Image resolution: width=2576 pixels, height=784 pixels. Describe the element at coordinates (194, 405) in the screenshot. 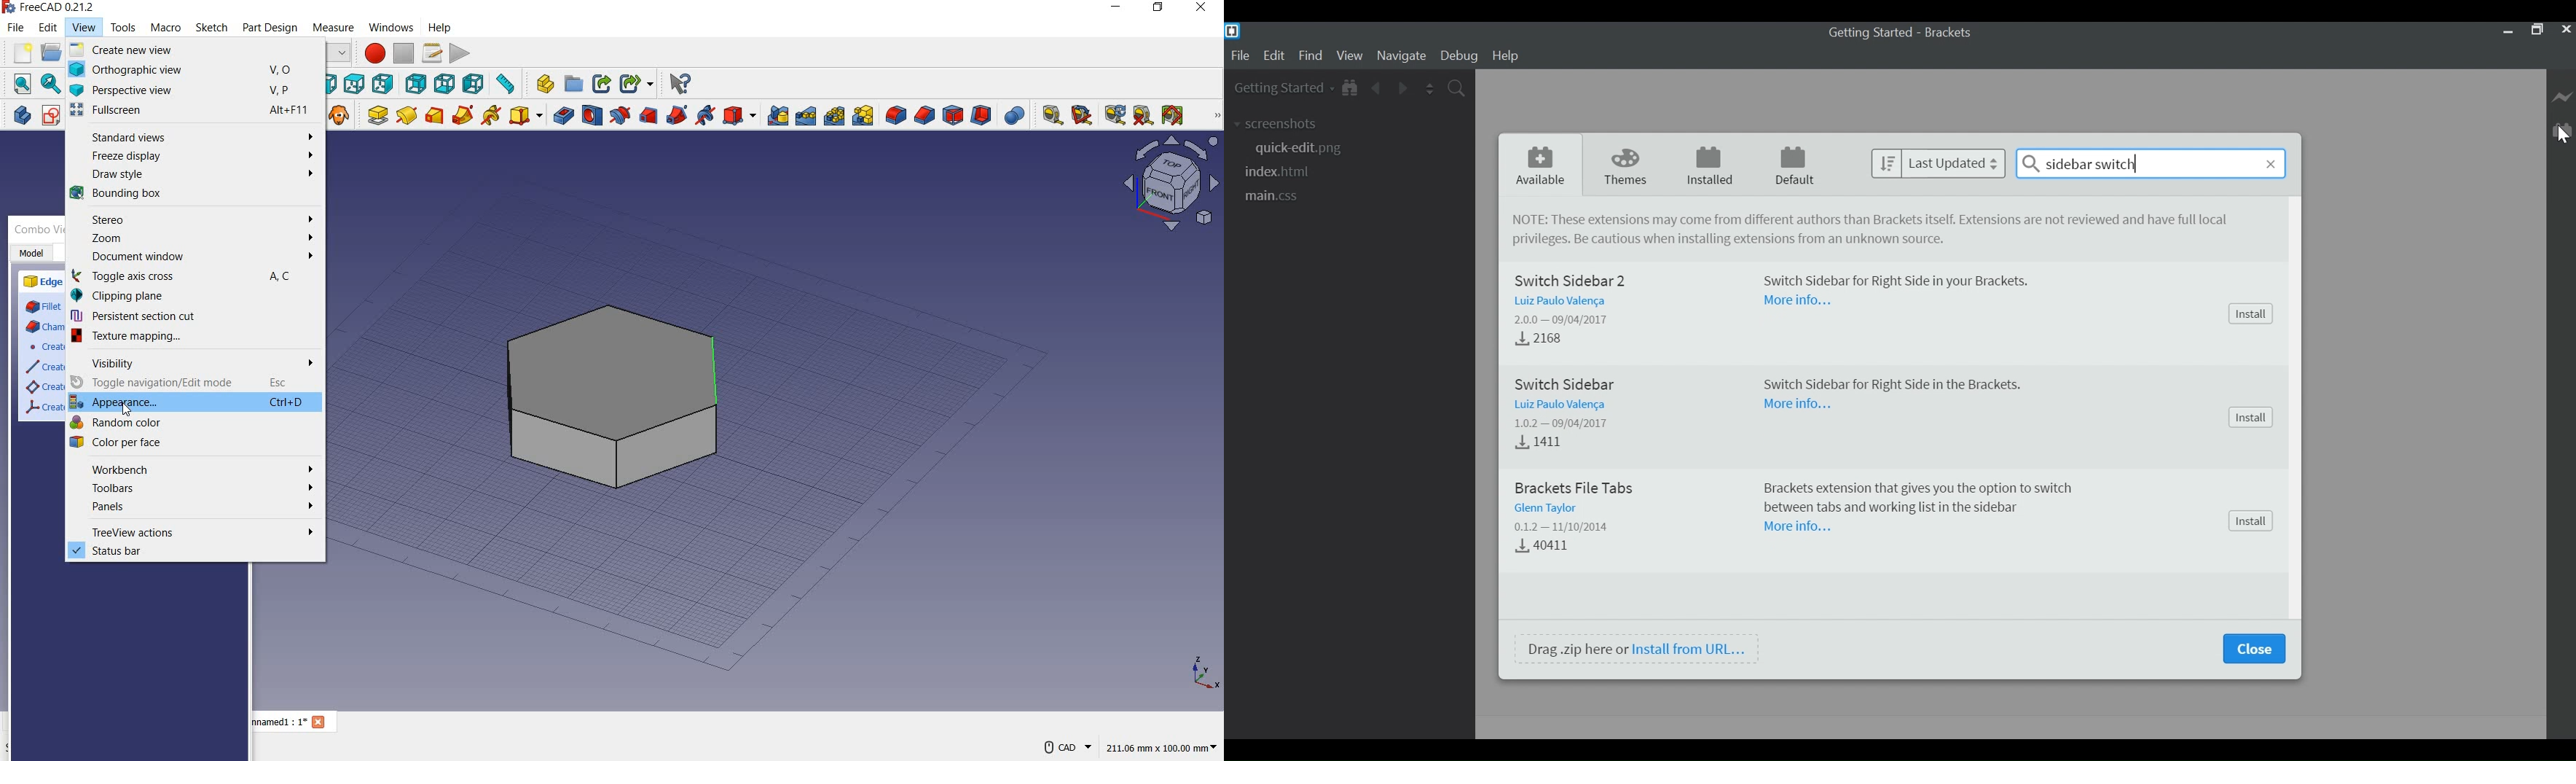

I see `appearance mode Ctrl+D` at that location.